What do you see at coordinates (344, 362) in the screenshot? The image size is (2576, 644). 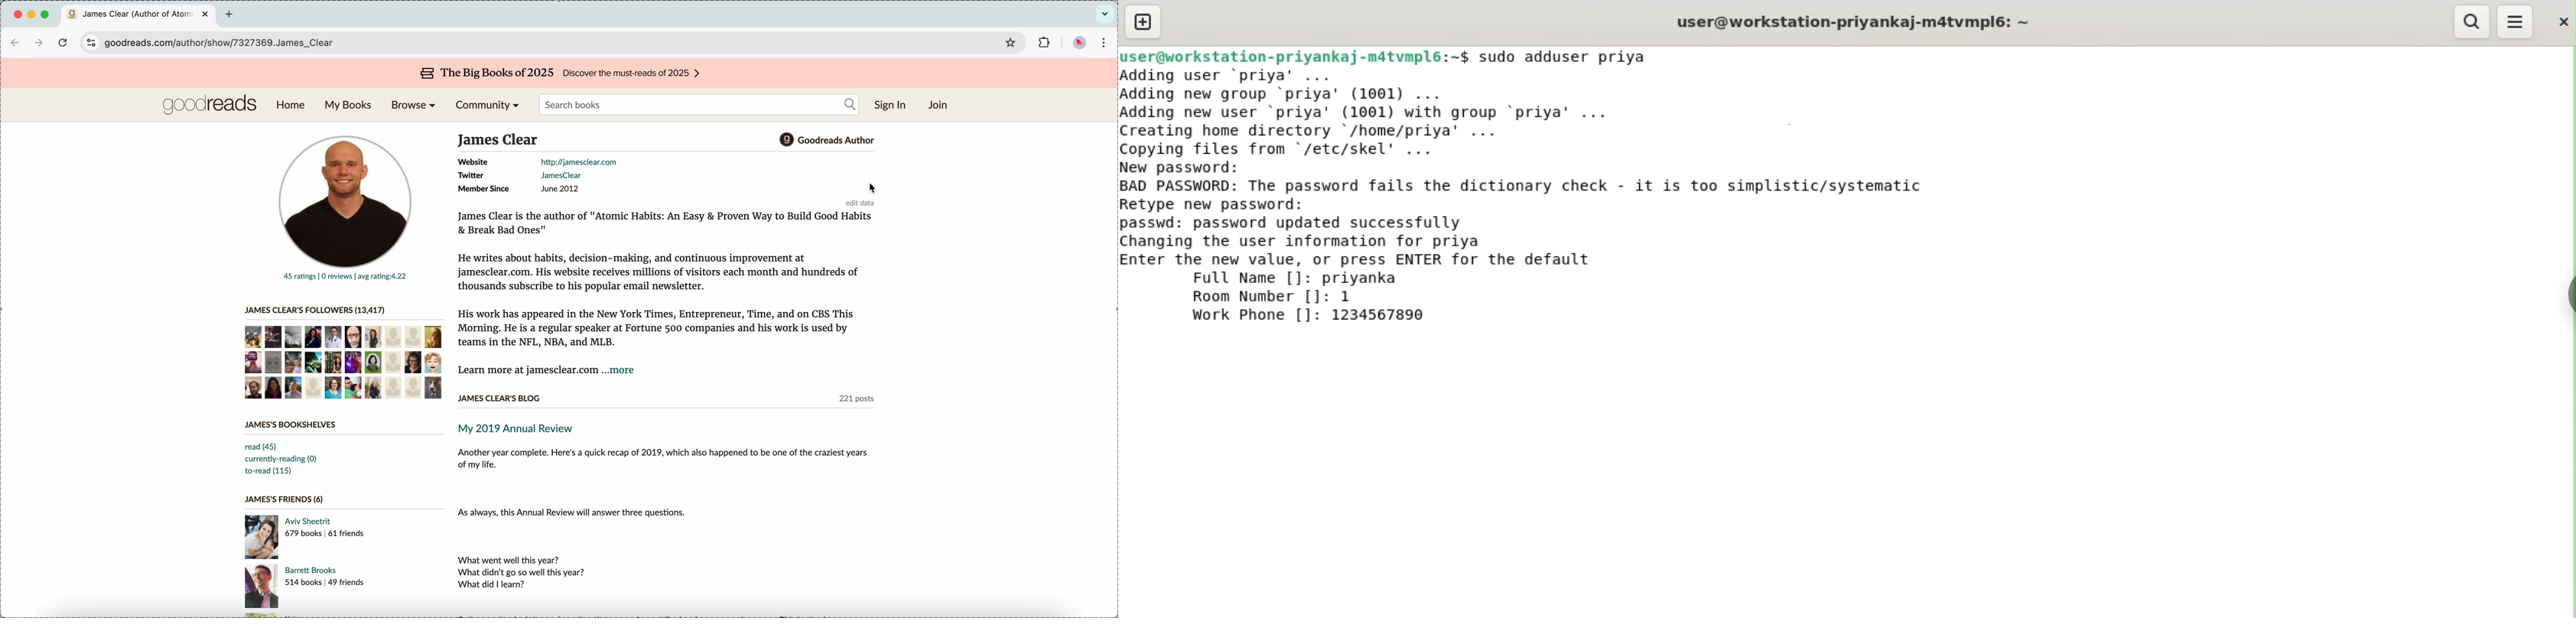 I see `followers` at bounding box center [344, 362].